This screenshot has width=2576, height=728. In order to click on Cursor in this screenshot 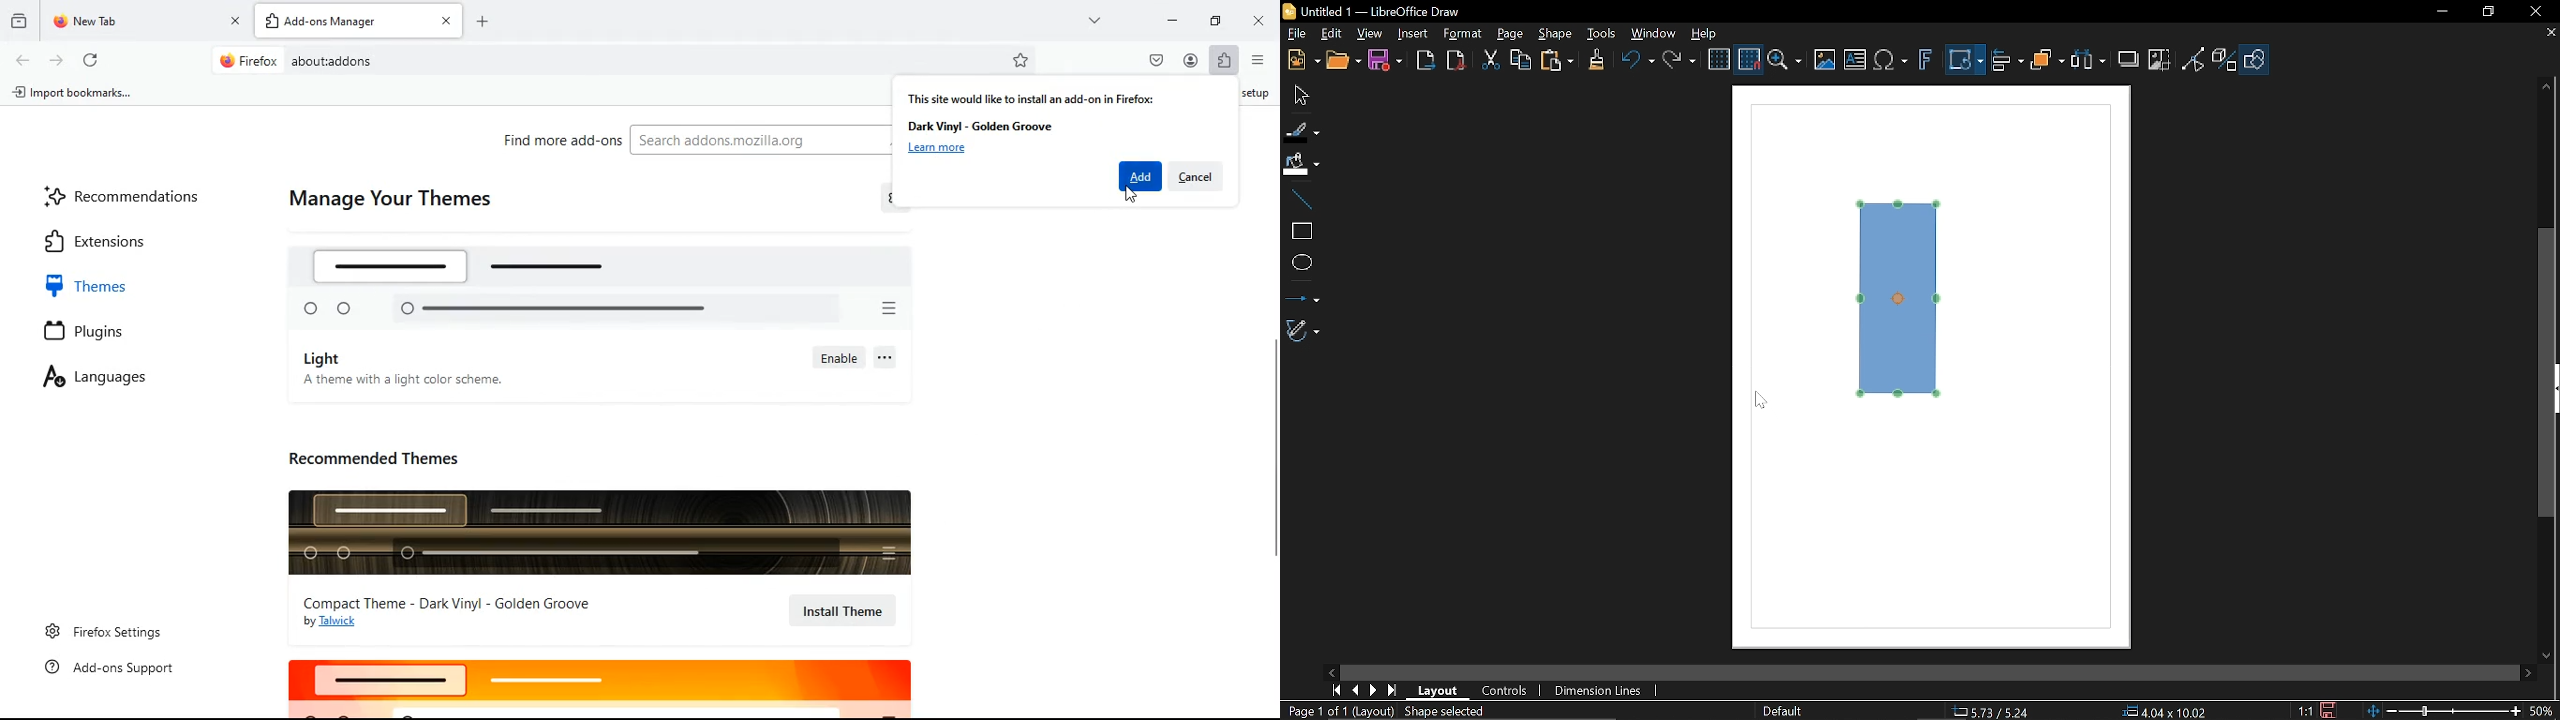, I will do `click(876, 627)`.